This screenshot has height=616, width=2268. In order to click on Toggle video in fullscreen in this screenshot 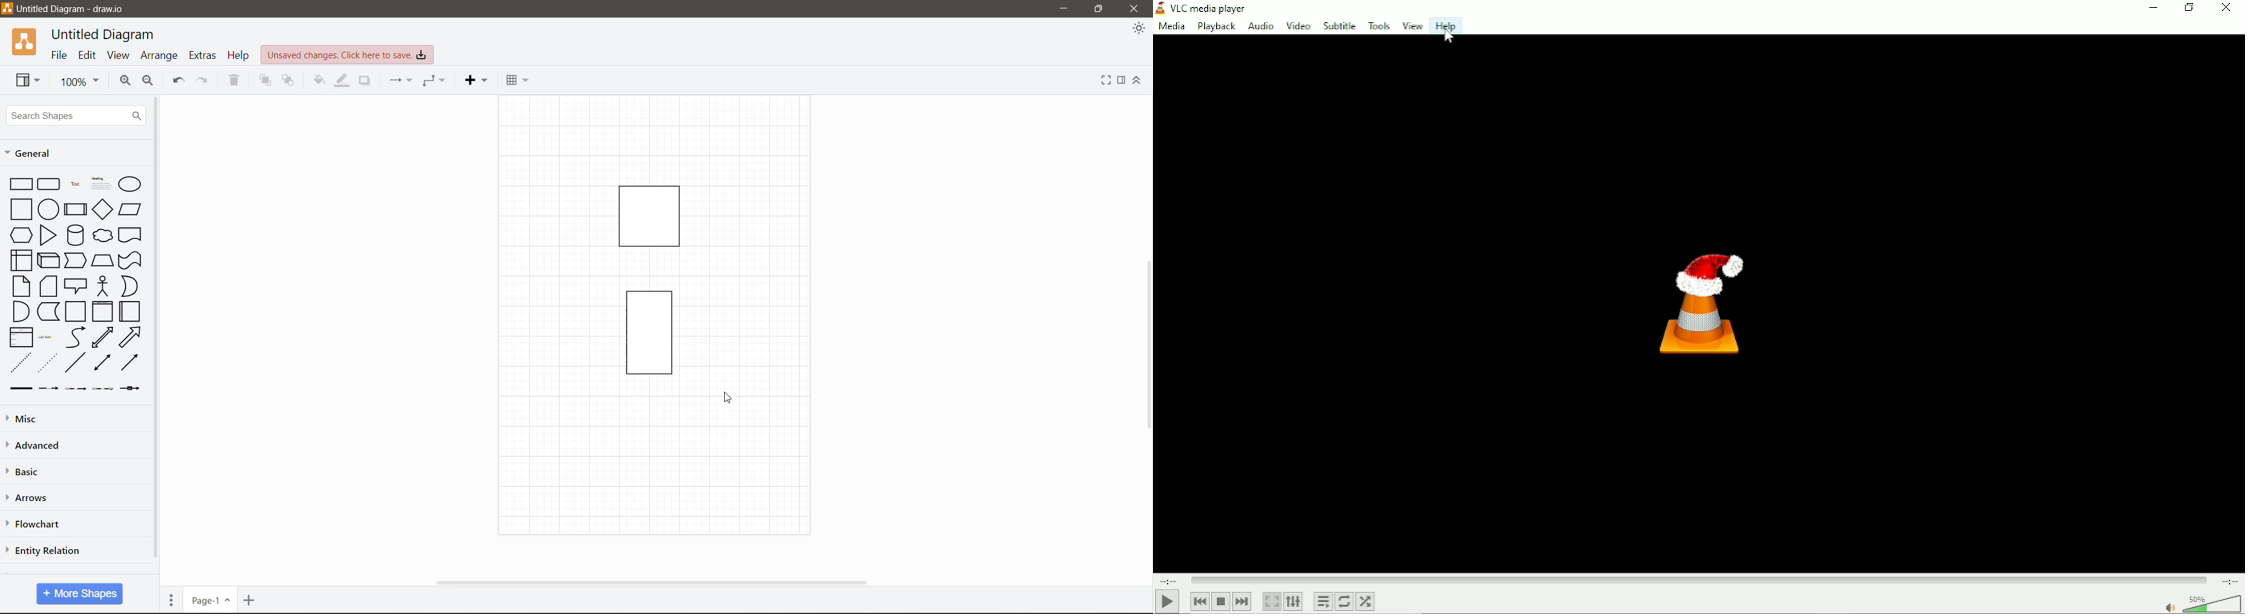, I will do `click(1272, 601)`.